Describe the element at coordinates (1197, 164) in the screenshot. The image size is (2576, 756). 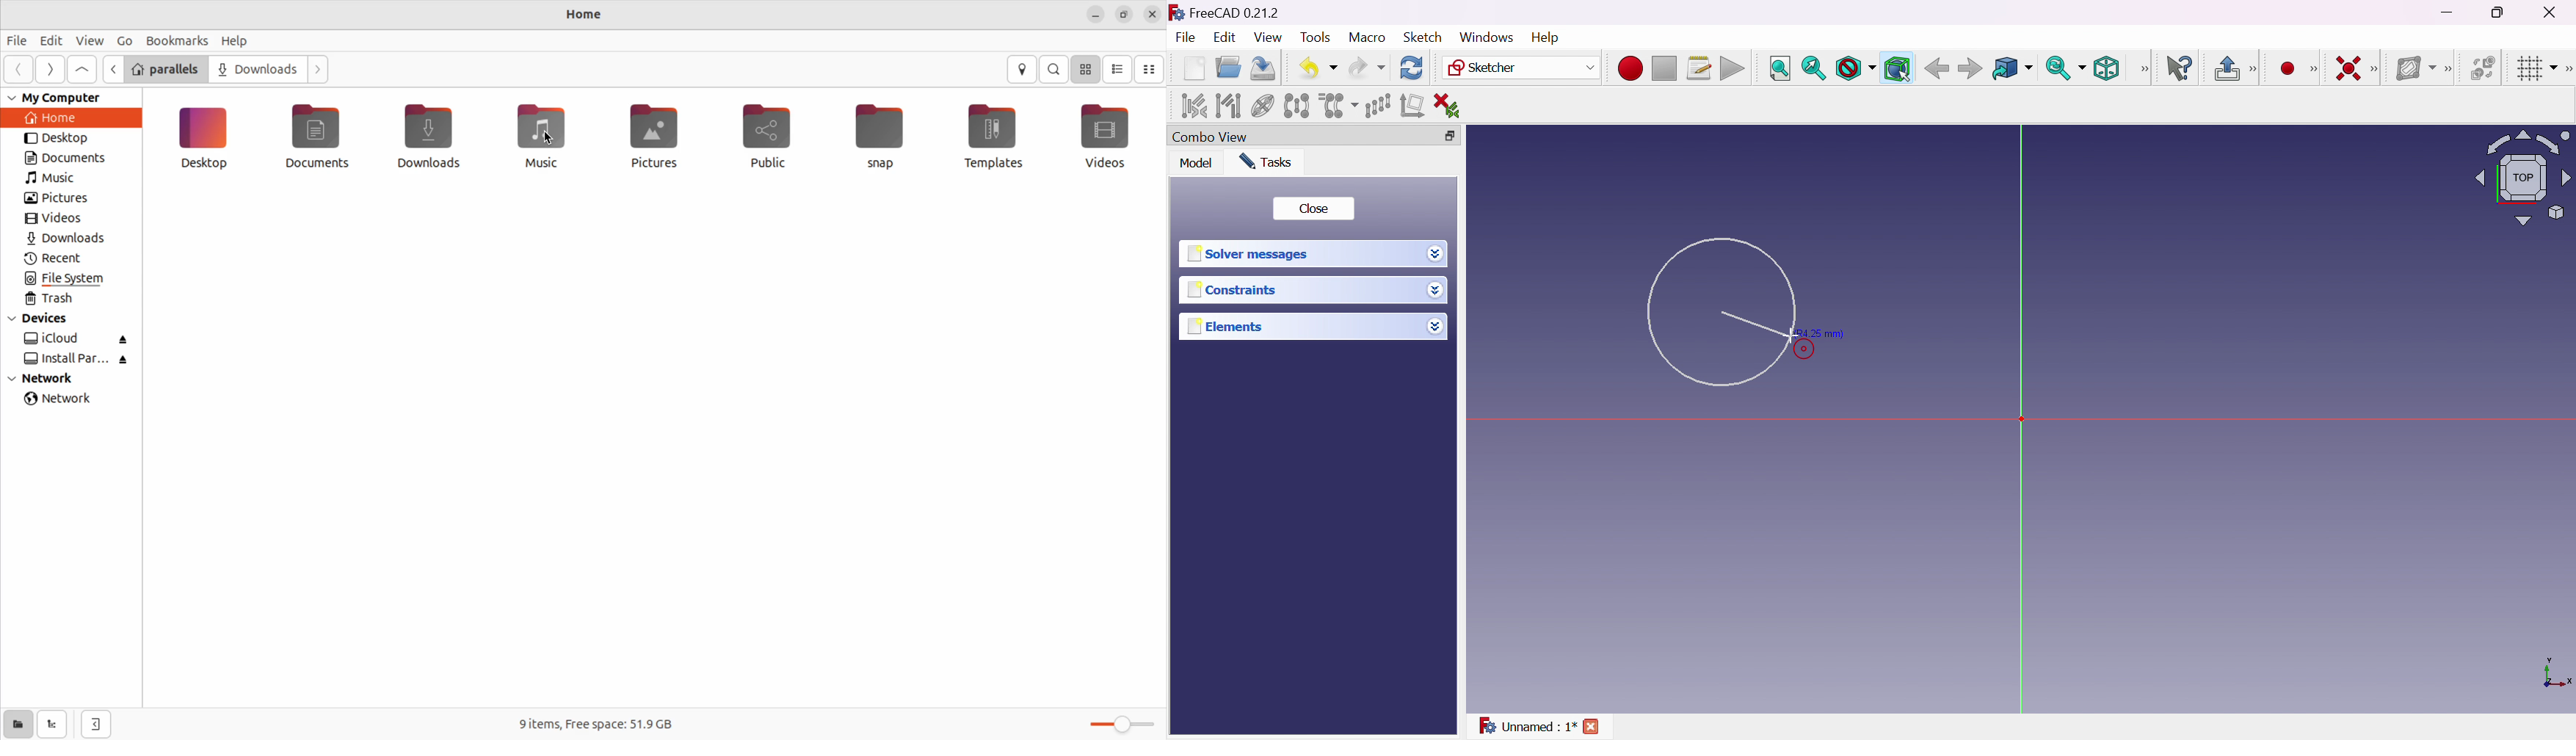
I see `Model` at that location.